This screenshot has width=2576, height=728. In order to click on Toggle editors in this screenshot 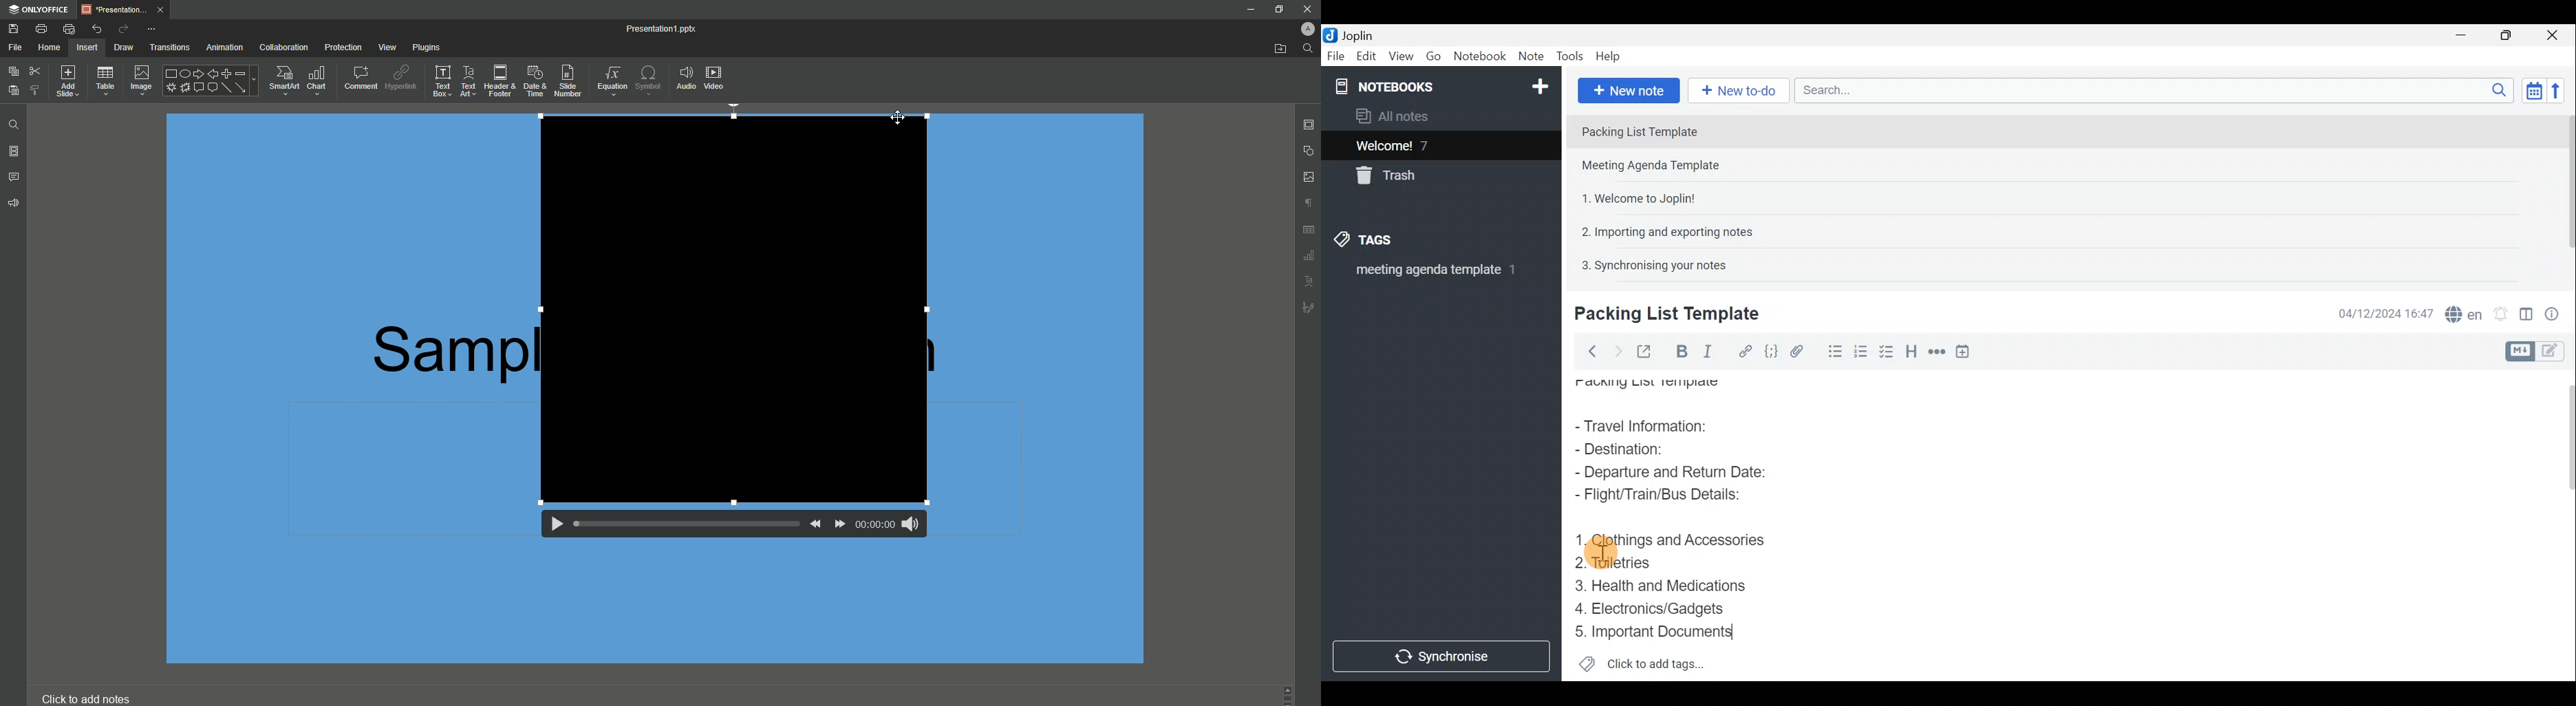, I will do `click(2556, 352)`.